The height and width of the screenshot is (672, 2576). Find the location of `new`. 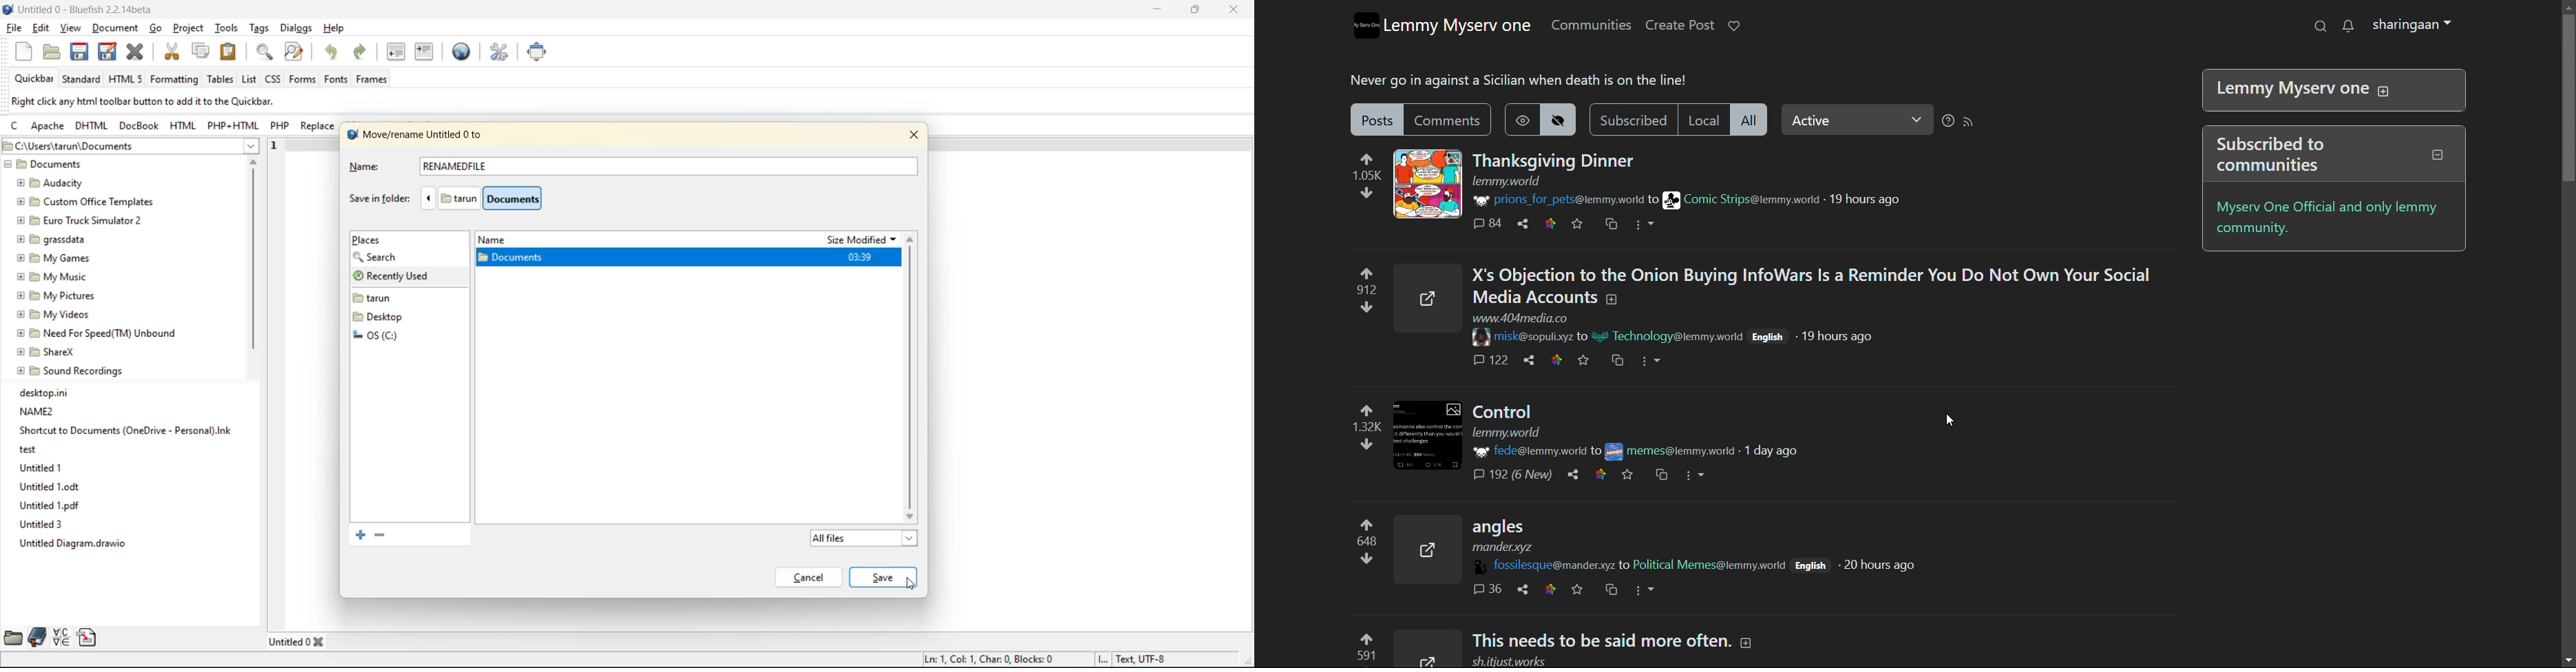

new is located at coordinates (16, 55).